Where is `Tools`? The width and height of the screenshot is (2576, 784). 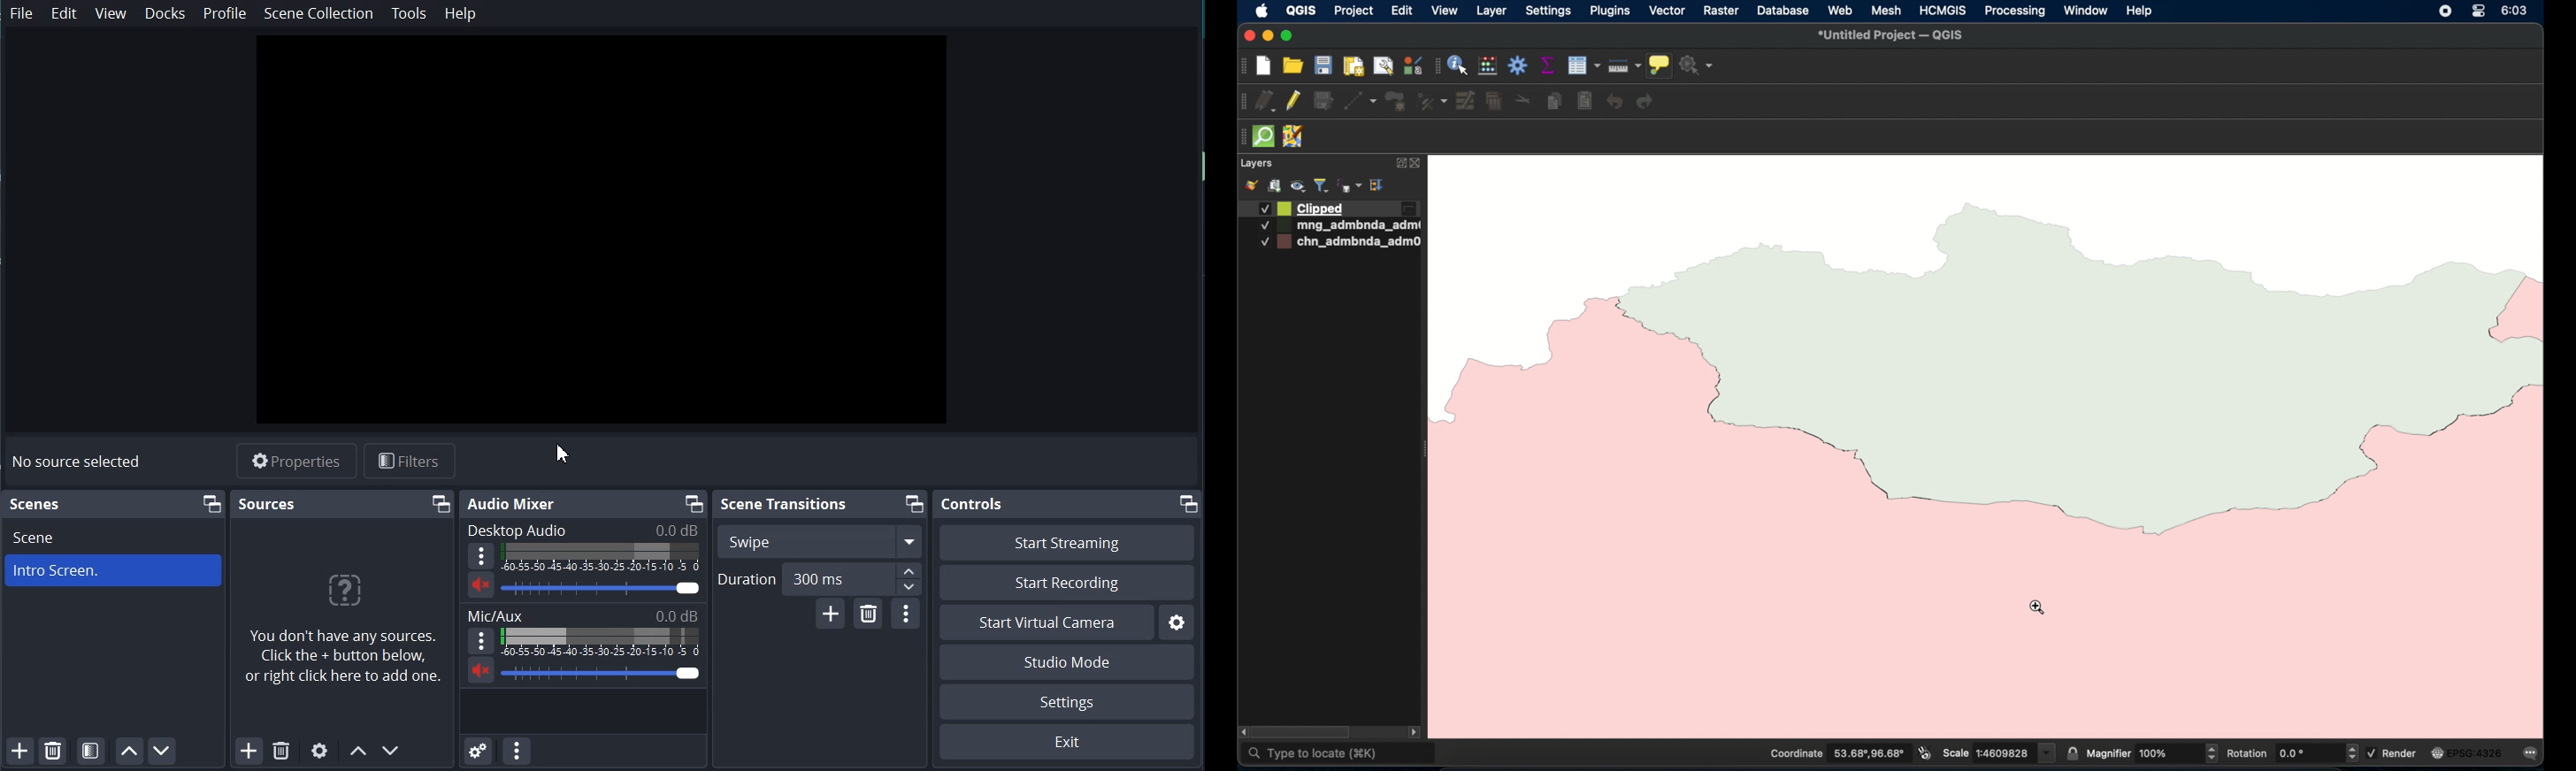 Tools is located at coordinates (410, 14).